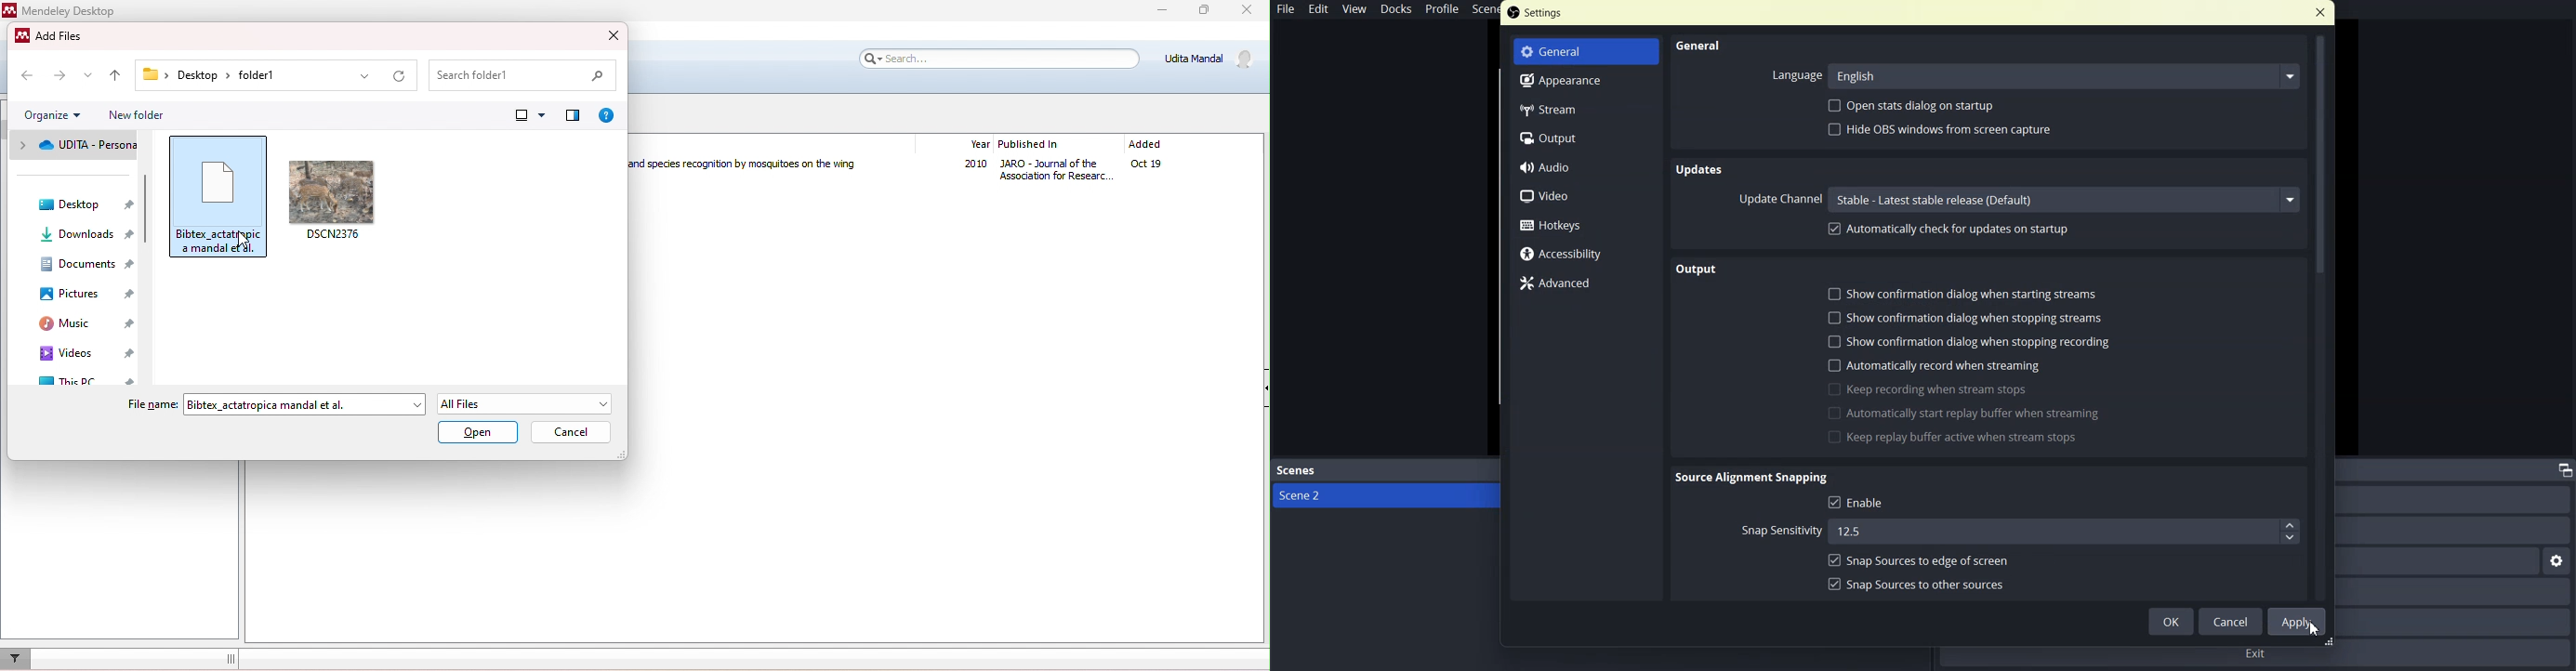  What do you see at coordinates (1917, 105) in the screenshot?
I see `Open stats dialogue on startup` at bounding box center [1917, 105].